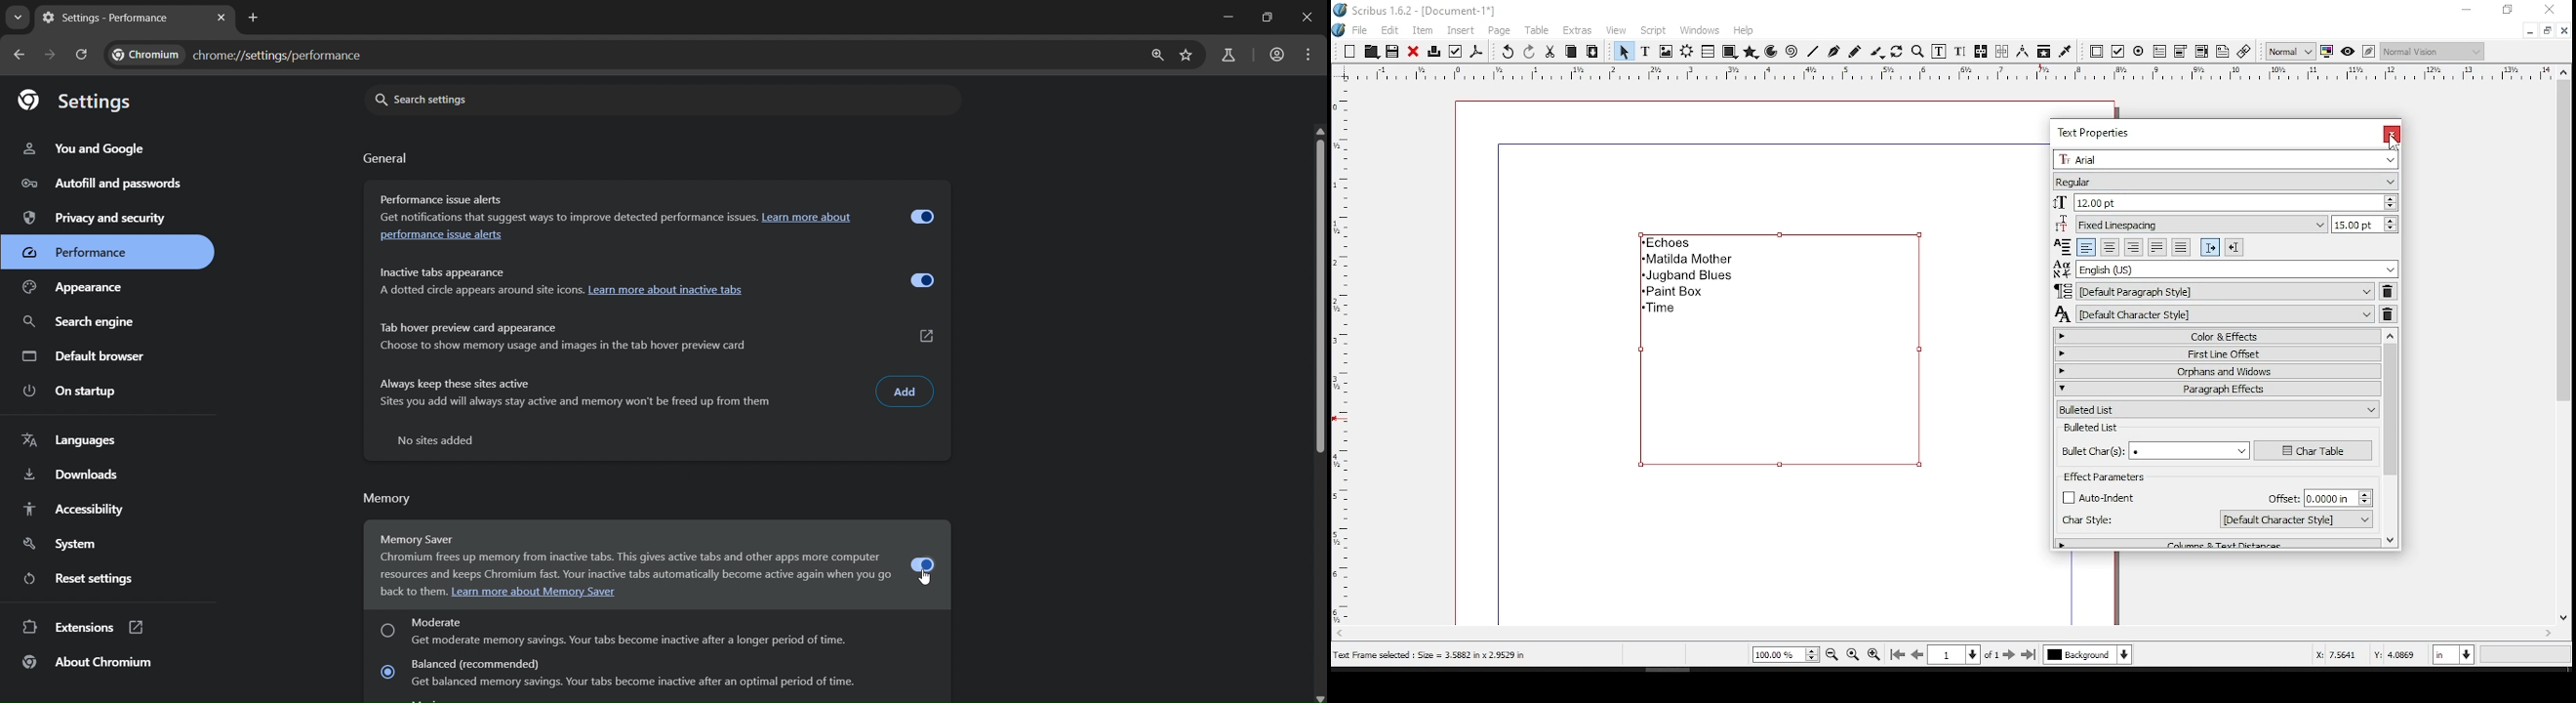 The width and height of the screenshot is (2576, 728). I want to click on copy, so click(1572, 51).